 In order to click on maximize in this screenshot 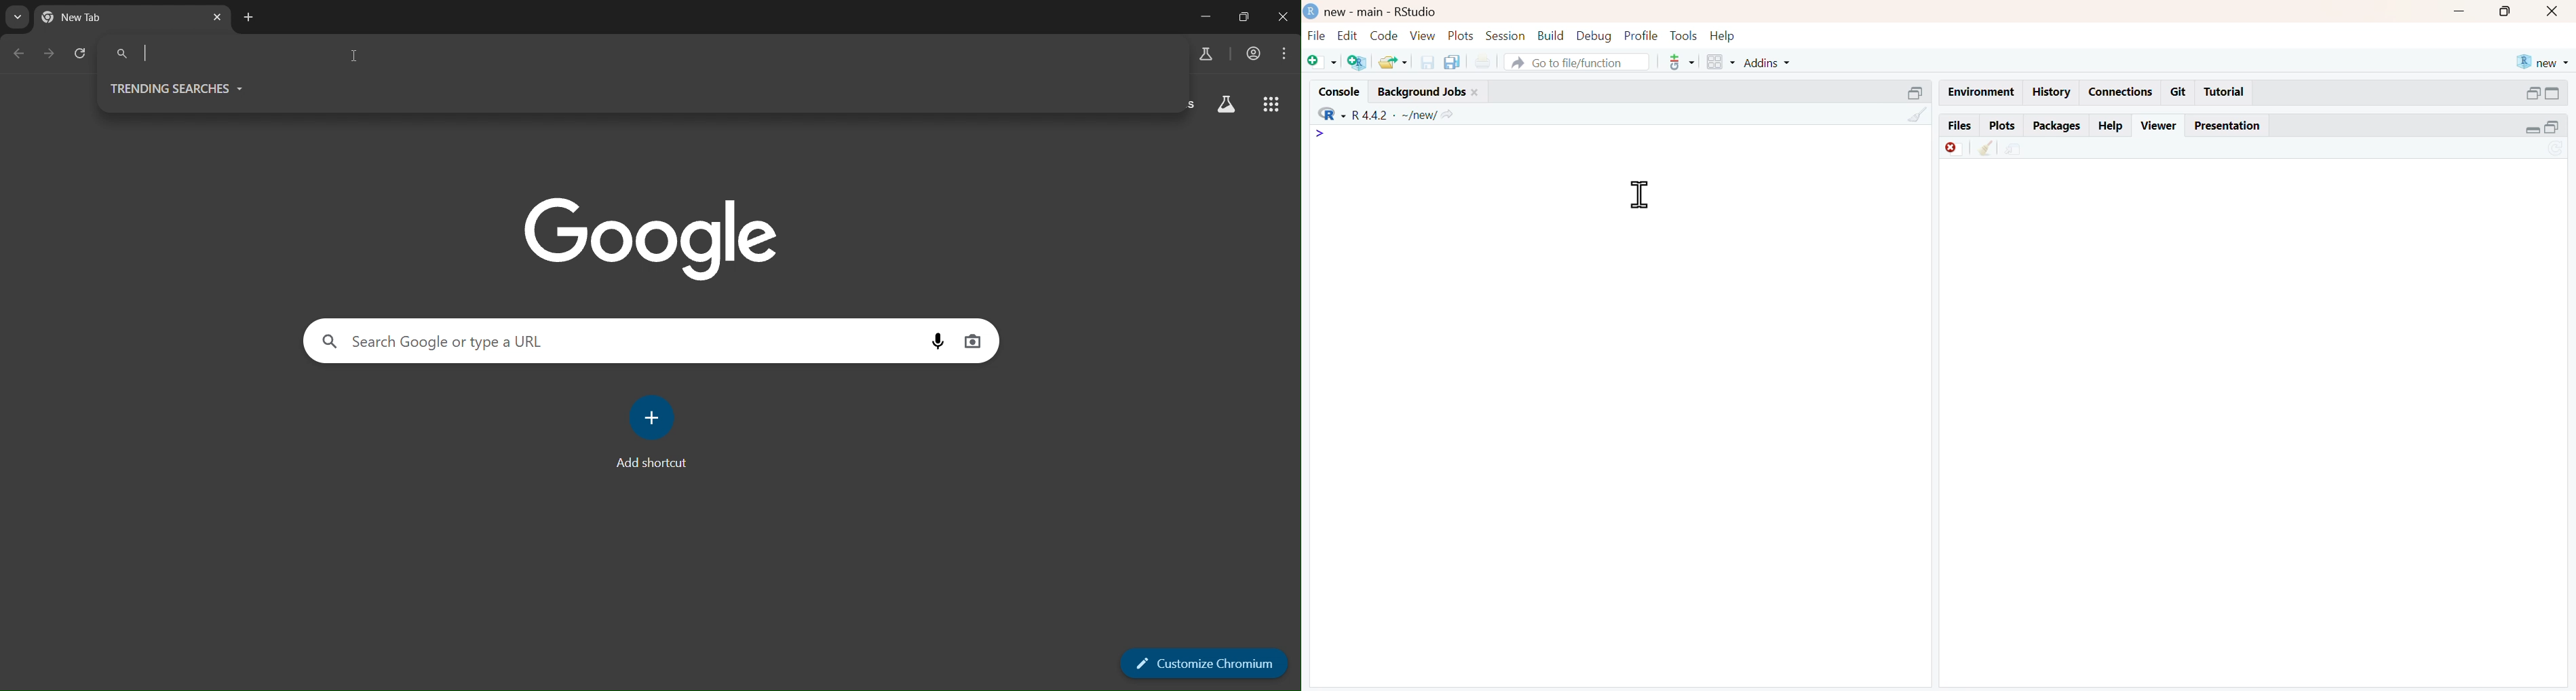, I will do `click(2506, 12)`.